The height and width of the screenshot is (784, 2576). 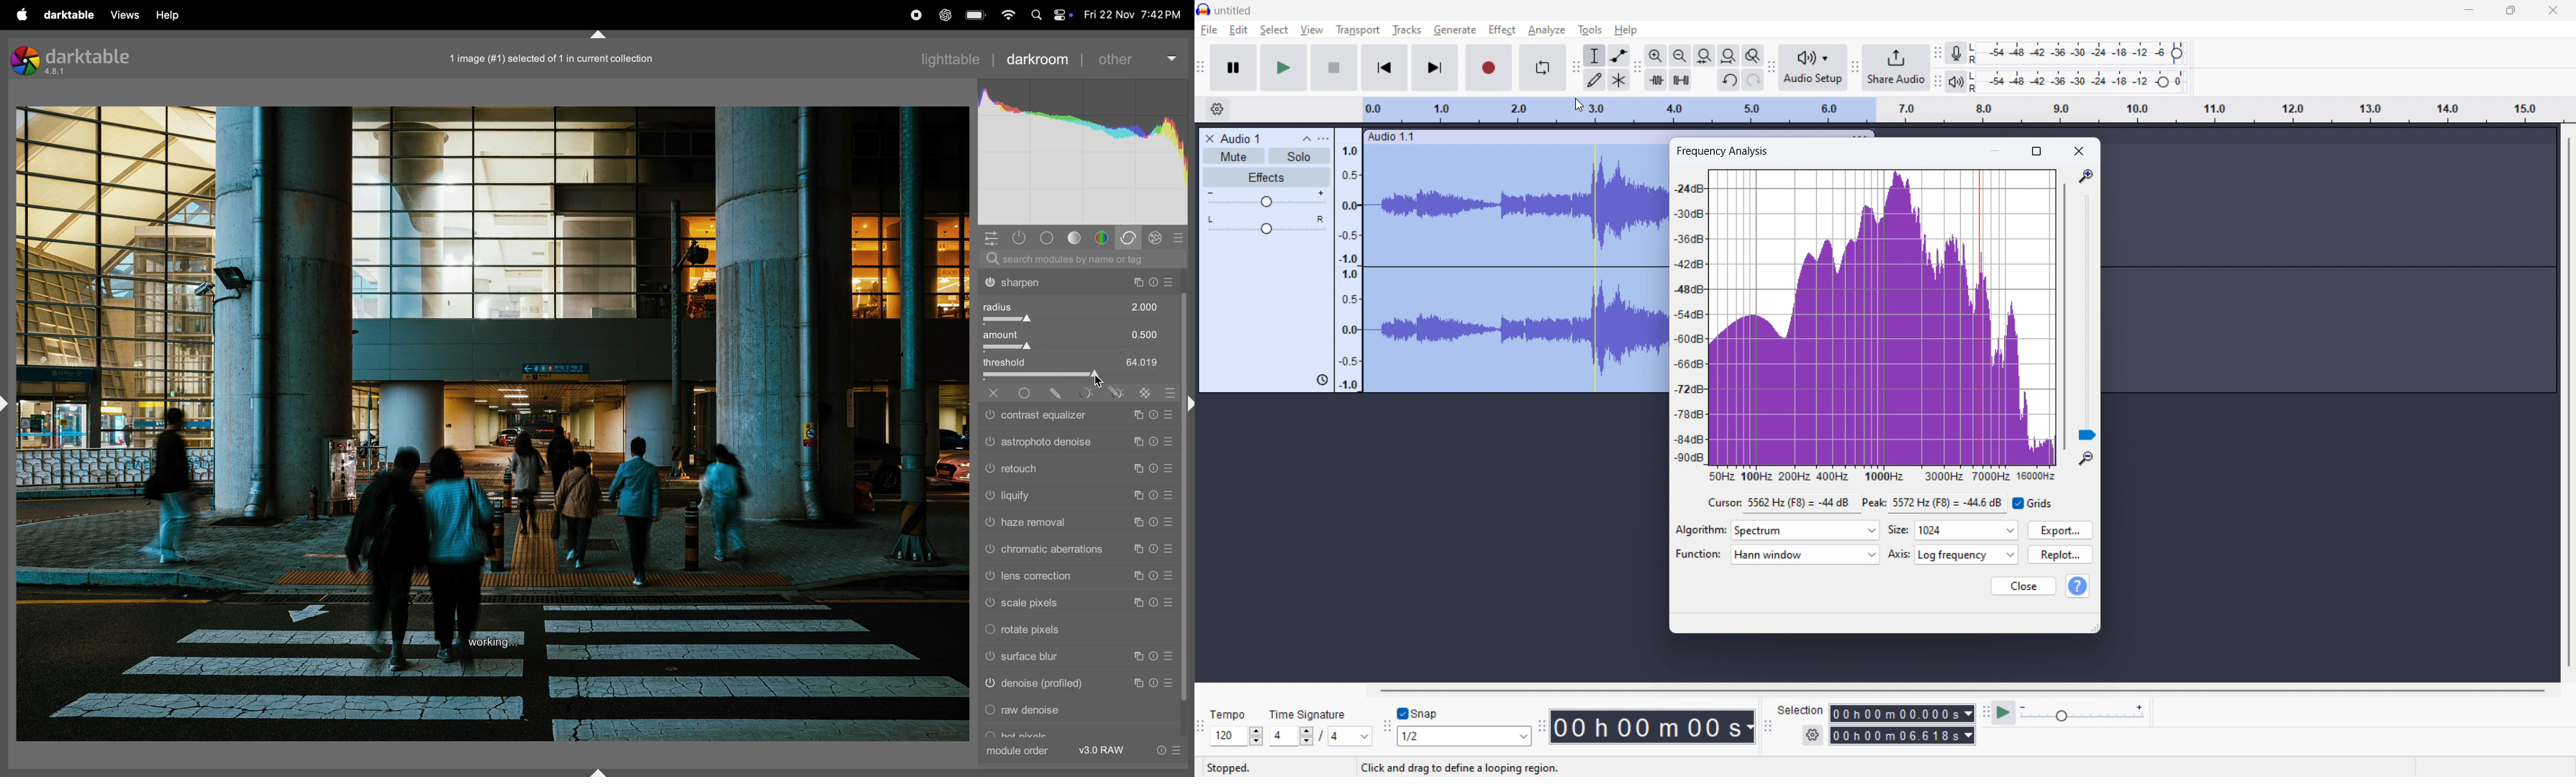 I want to click on frequency, so click(x=1881, y=474).